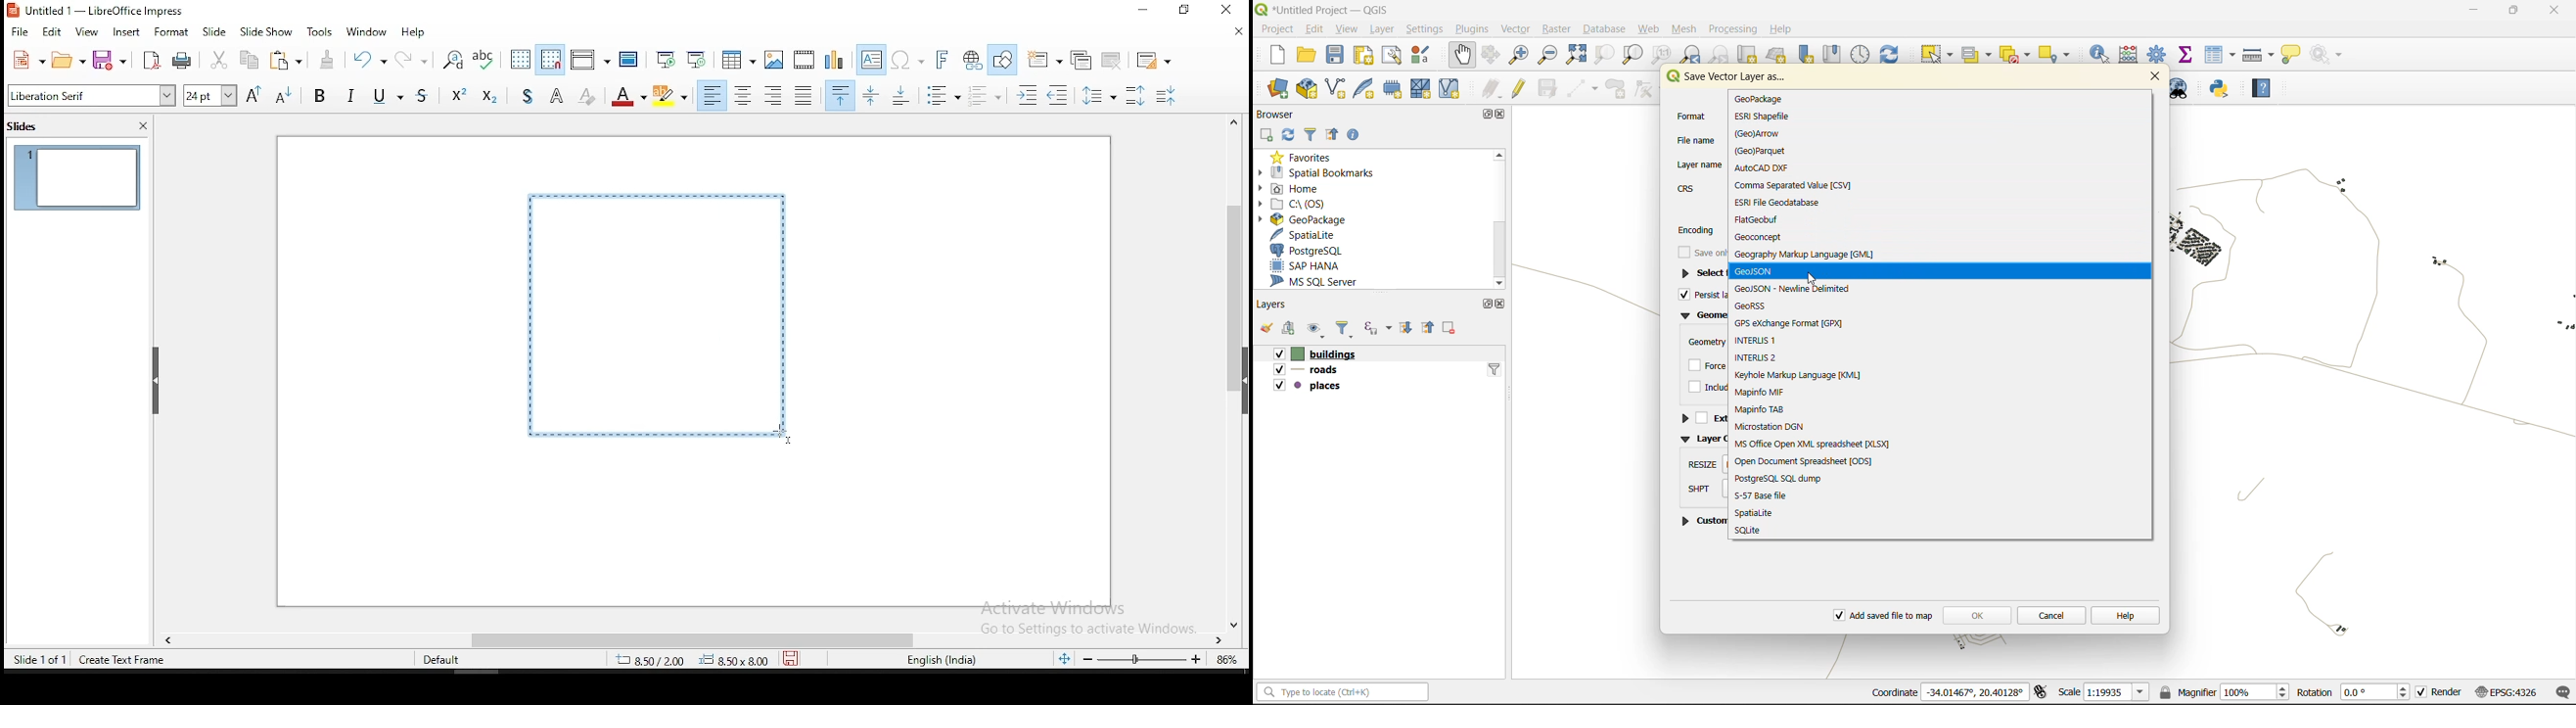 The width and height of the screenshot is (2576, 728). Describe the element at coordinates (1754, 272) in the screenshot. I see `geo json` at that location.